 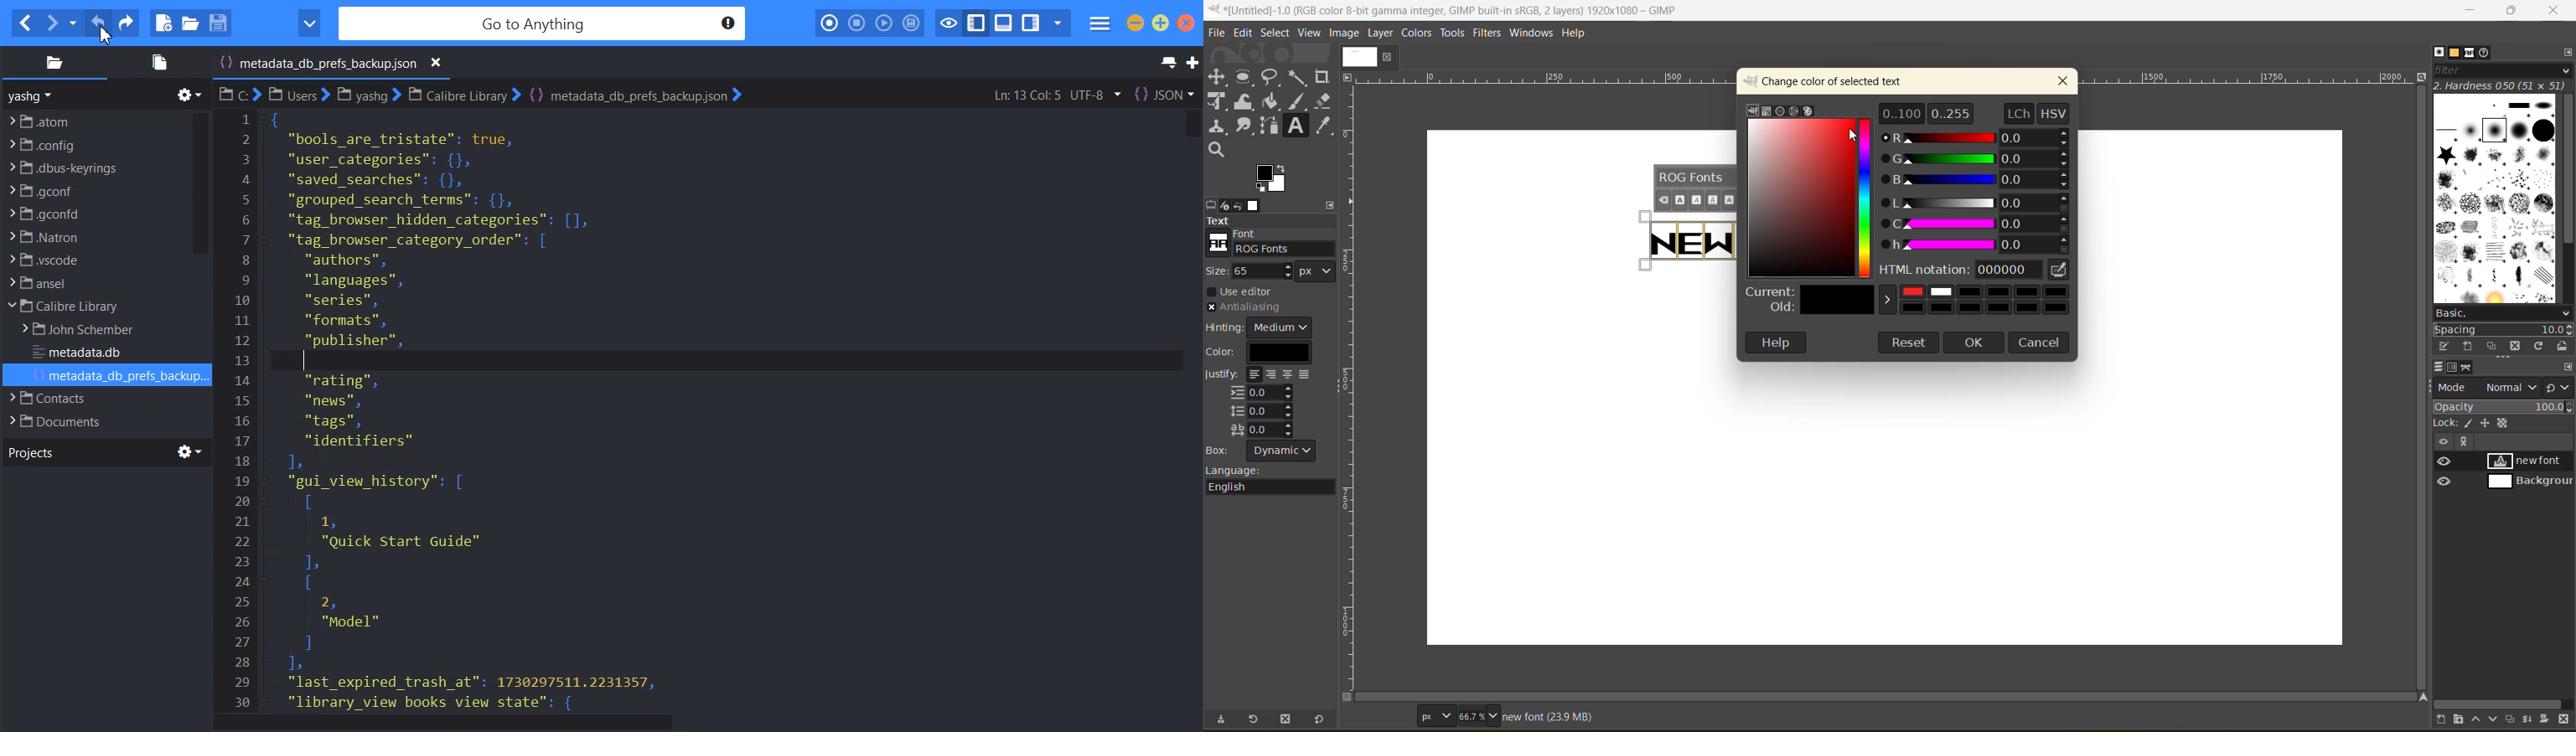 What do you see at coordinates (2533, 720) in the screenshot?
I see `merge this layer` at bounding box center [2533, 720].